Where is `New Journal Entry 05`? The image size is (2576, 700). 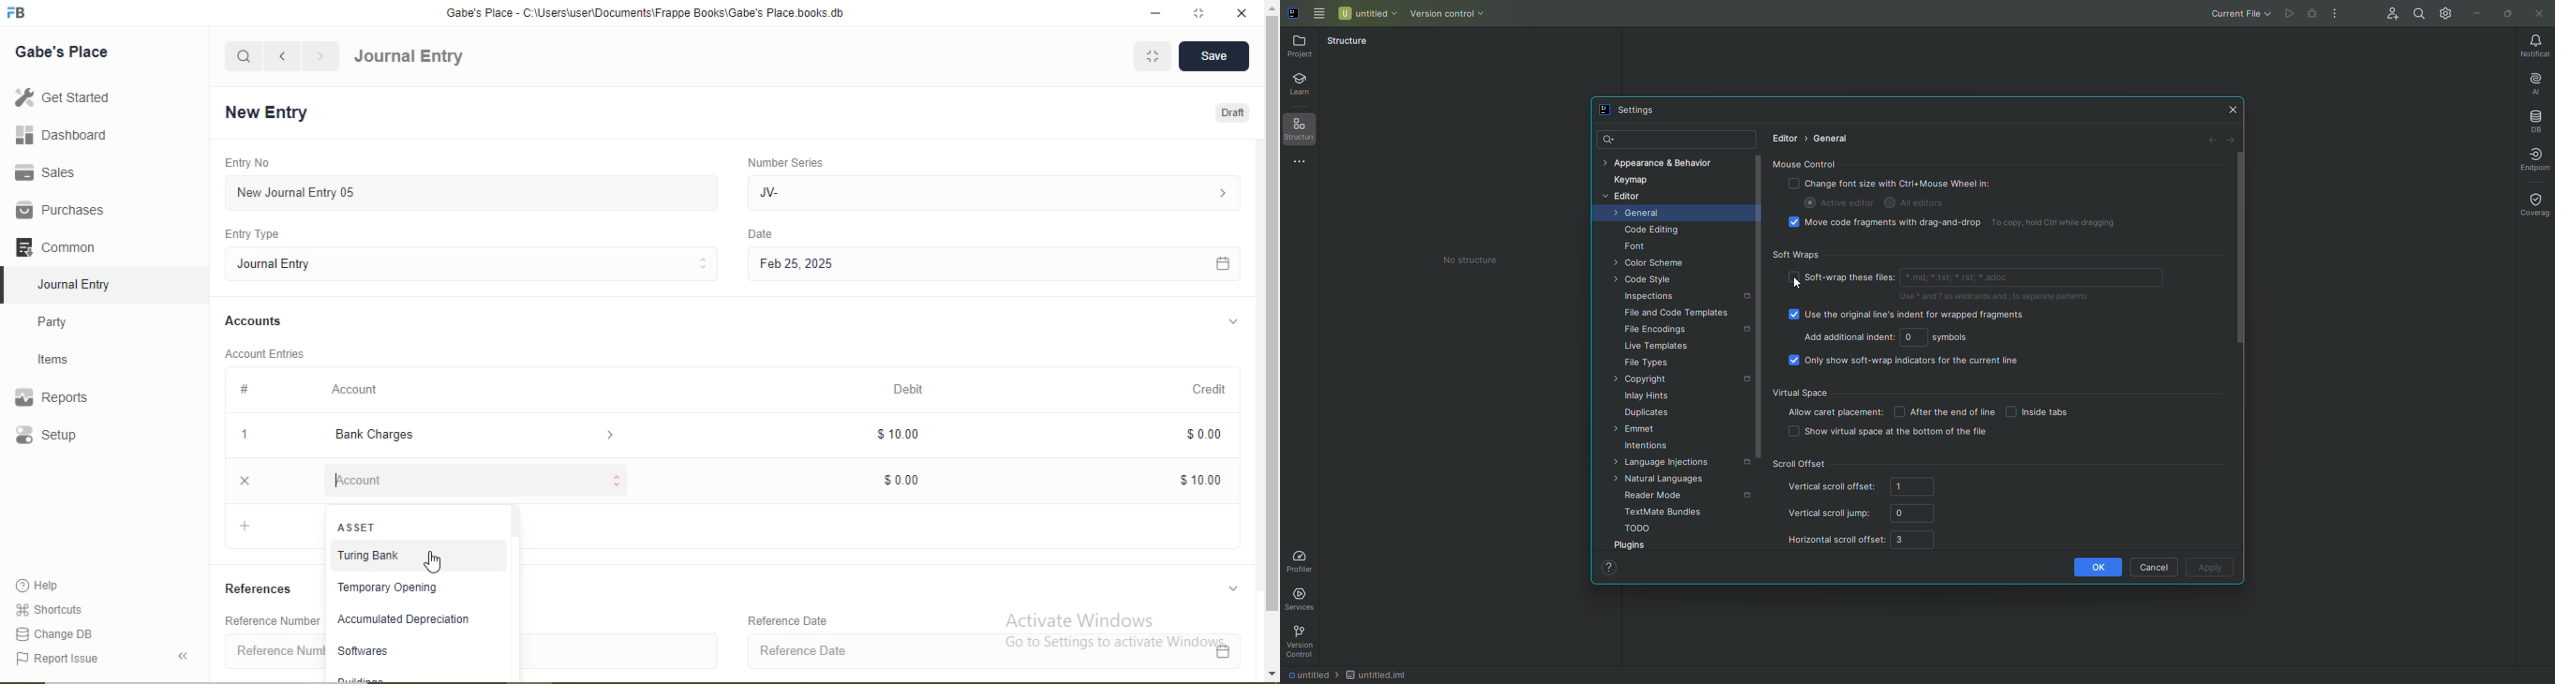 New Journal Entry 05 is located at coordinates (478, 192).